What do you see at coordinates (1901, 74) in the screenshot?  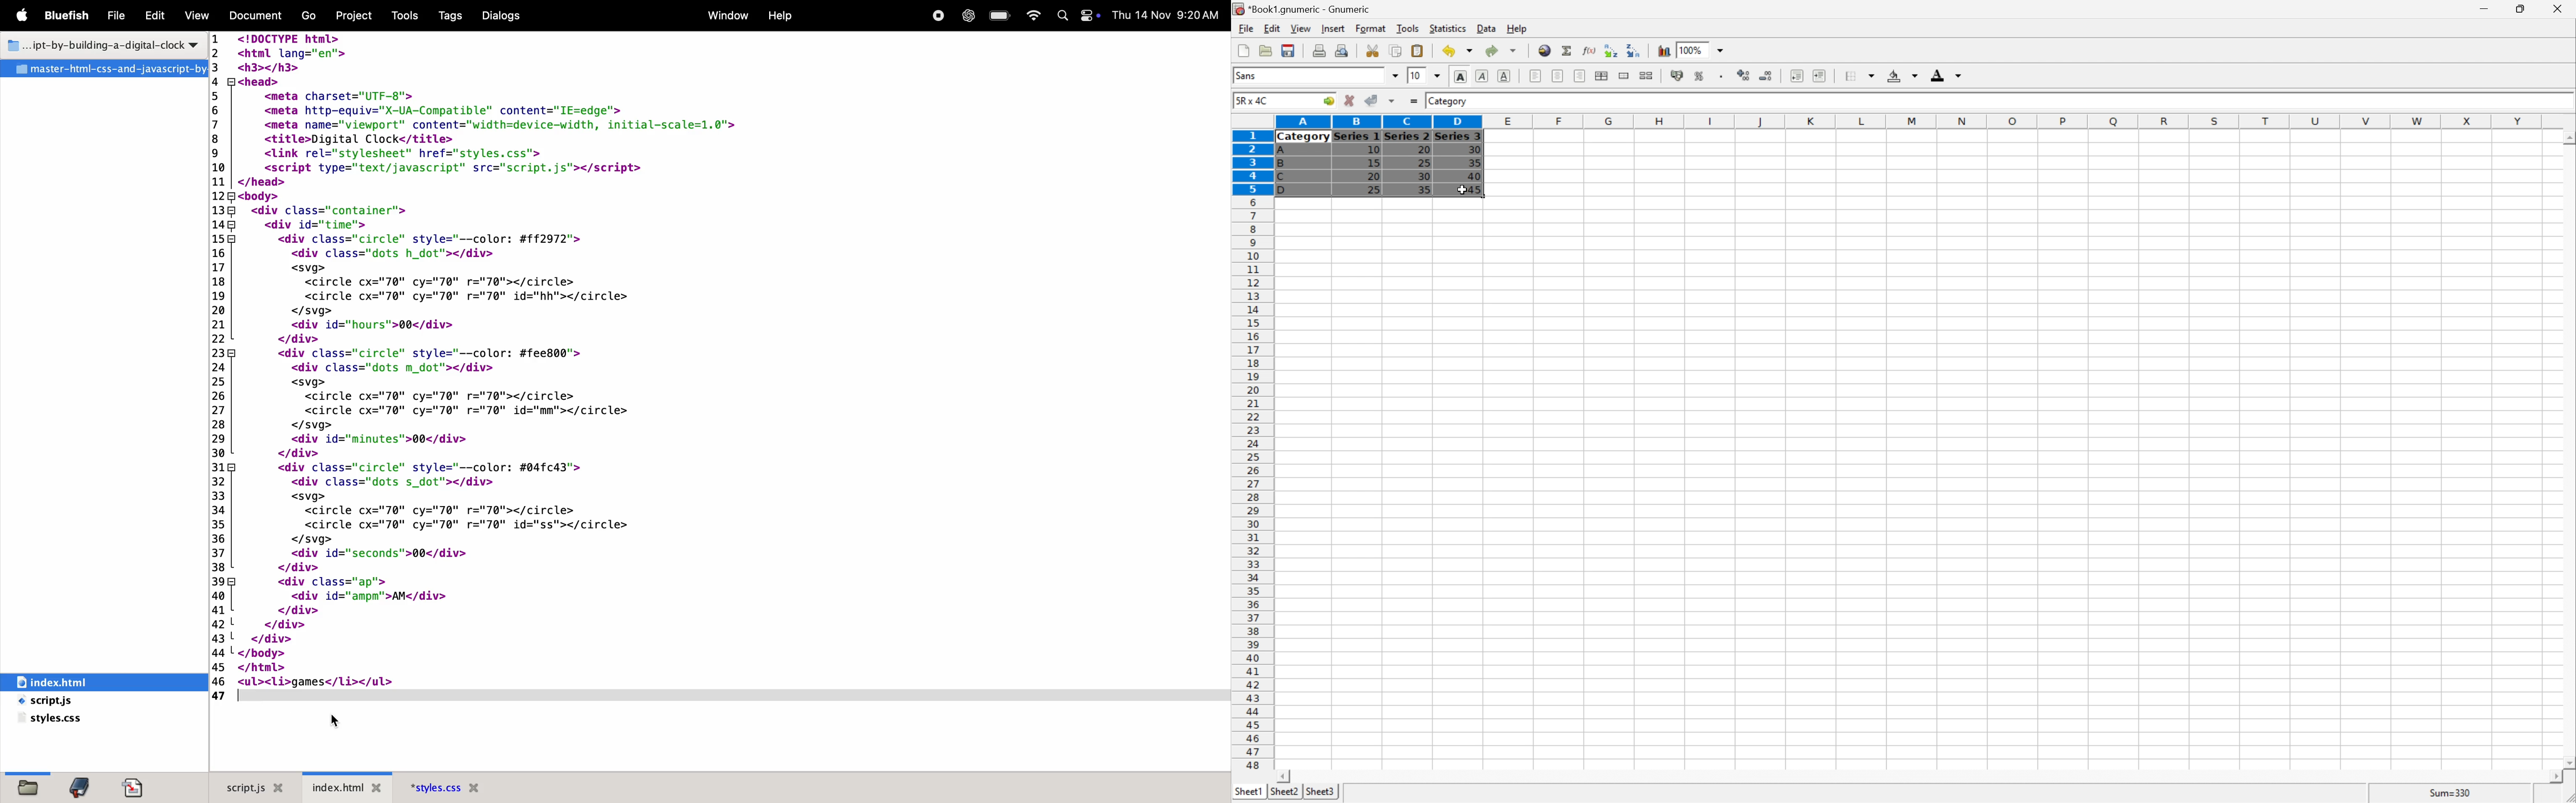 I see `Background` at bounding box center [1901, 74].